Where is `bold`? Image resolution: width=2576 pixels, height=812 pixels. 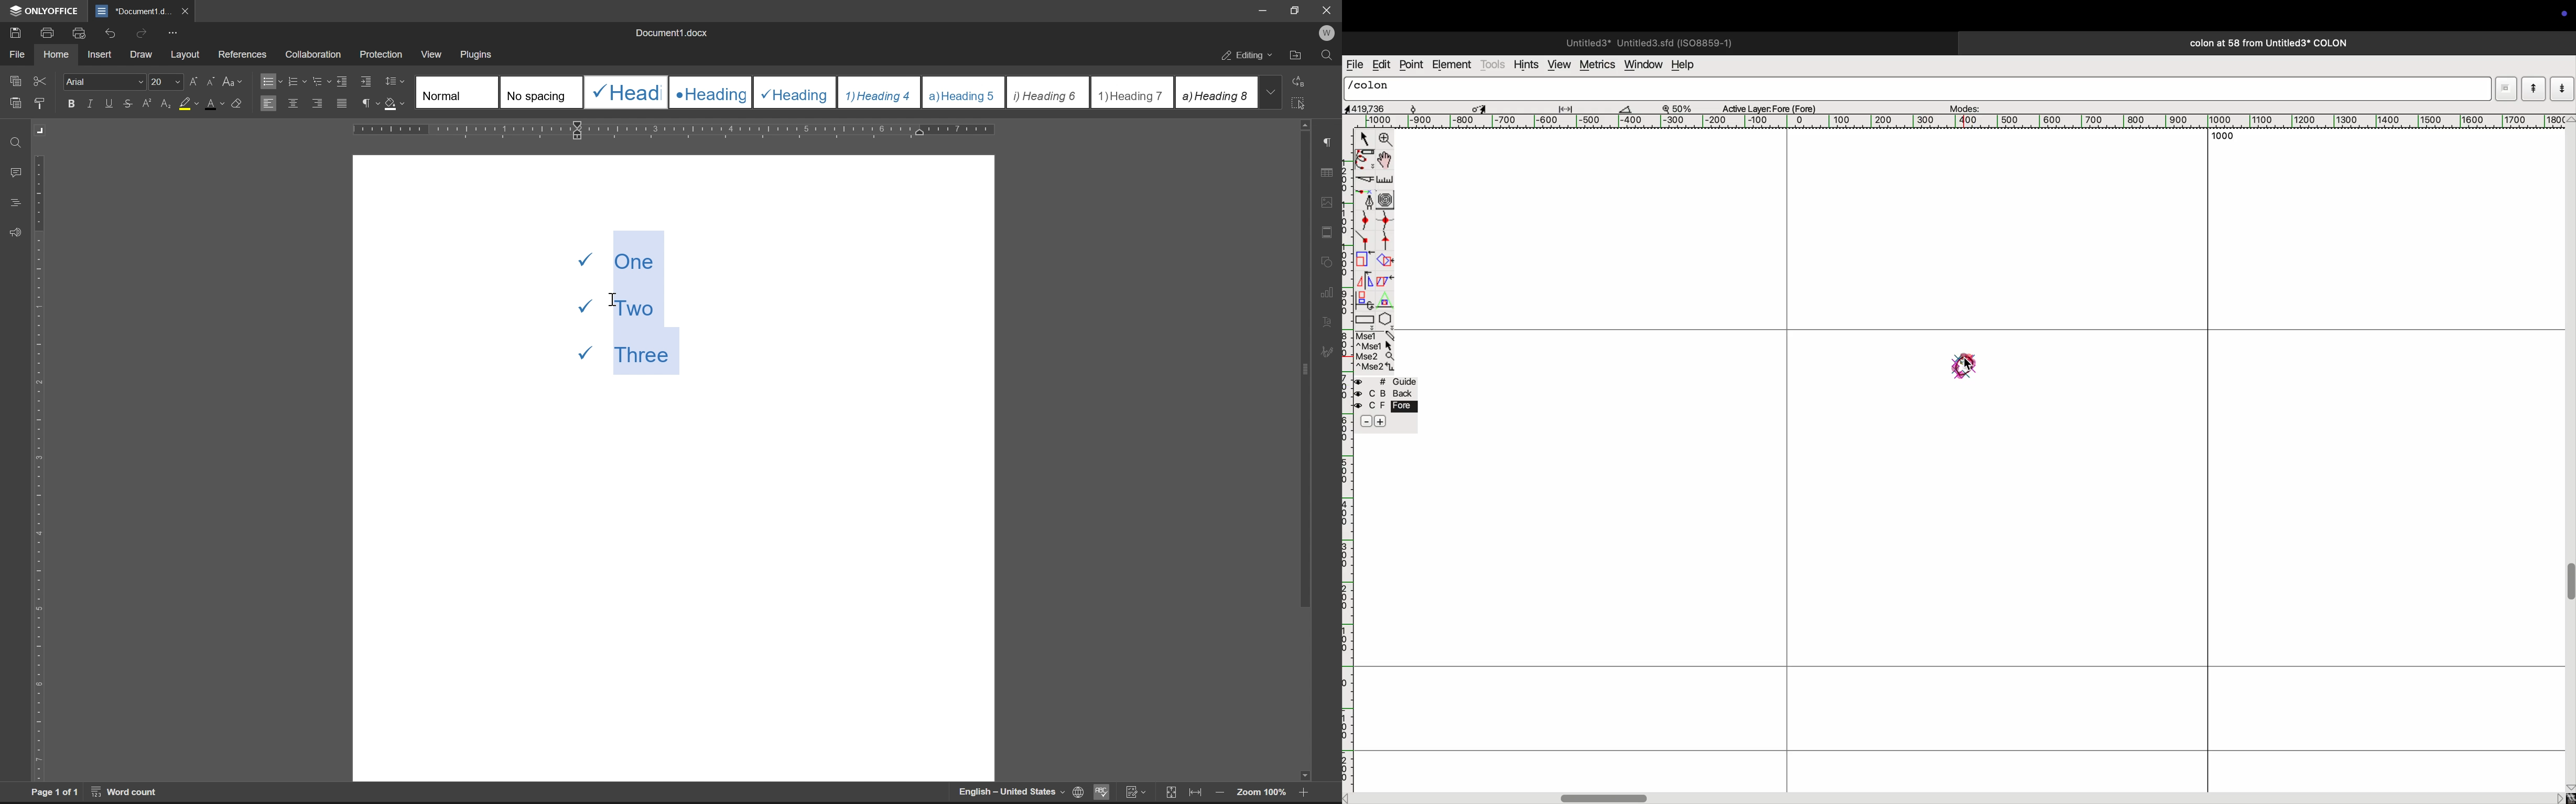
bold is located at coordinates (71, 104).